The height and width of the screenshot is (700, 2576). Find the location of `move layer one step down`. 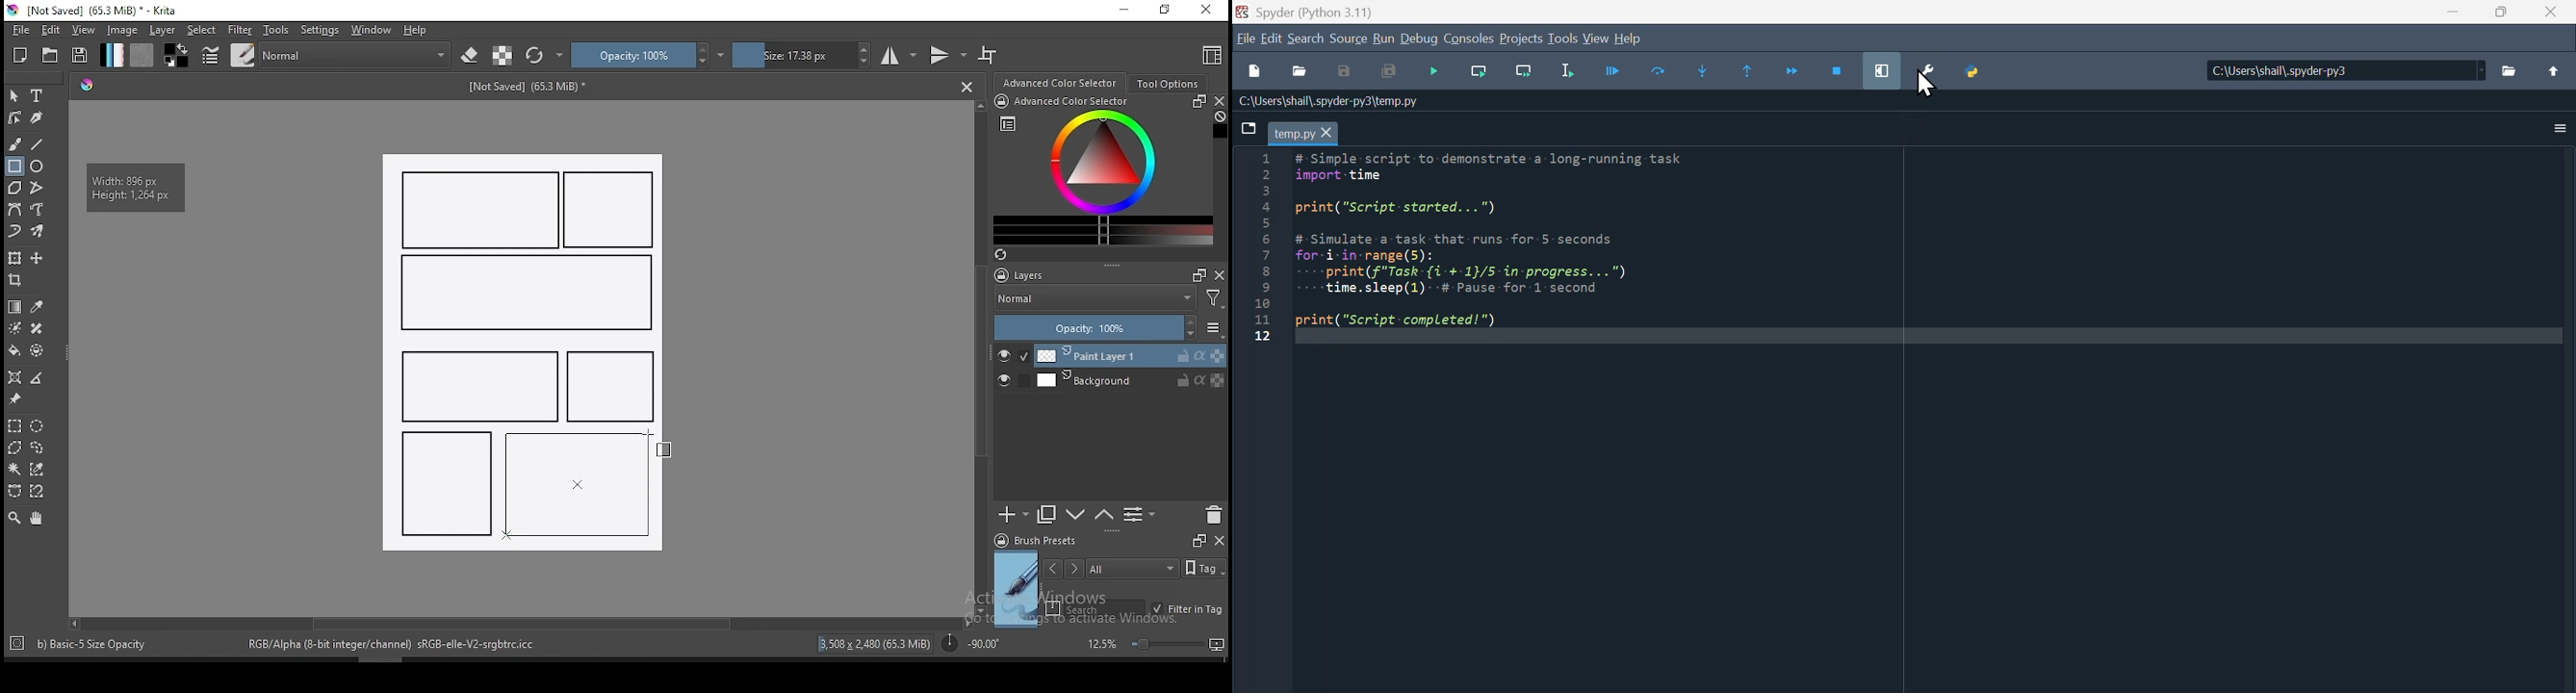

move layer one step down is located at coordinates (1104, 515).